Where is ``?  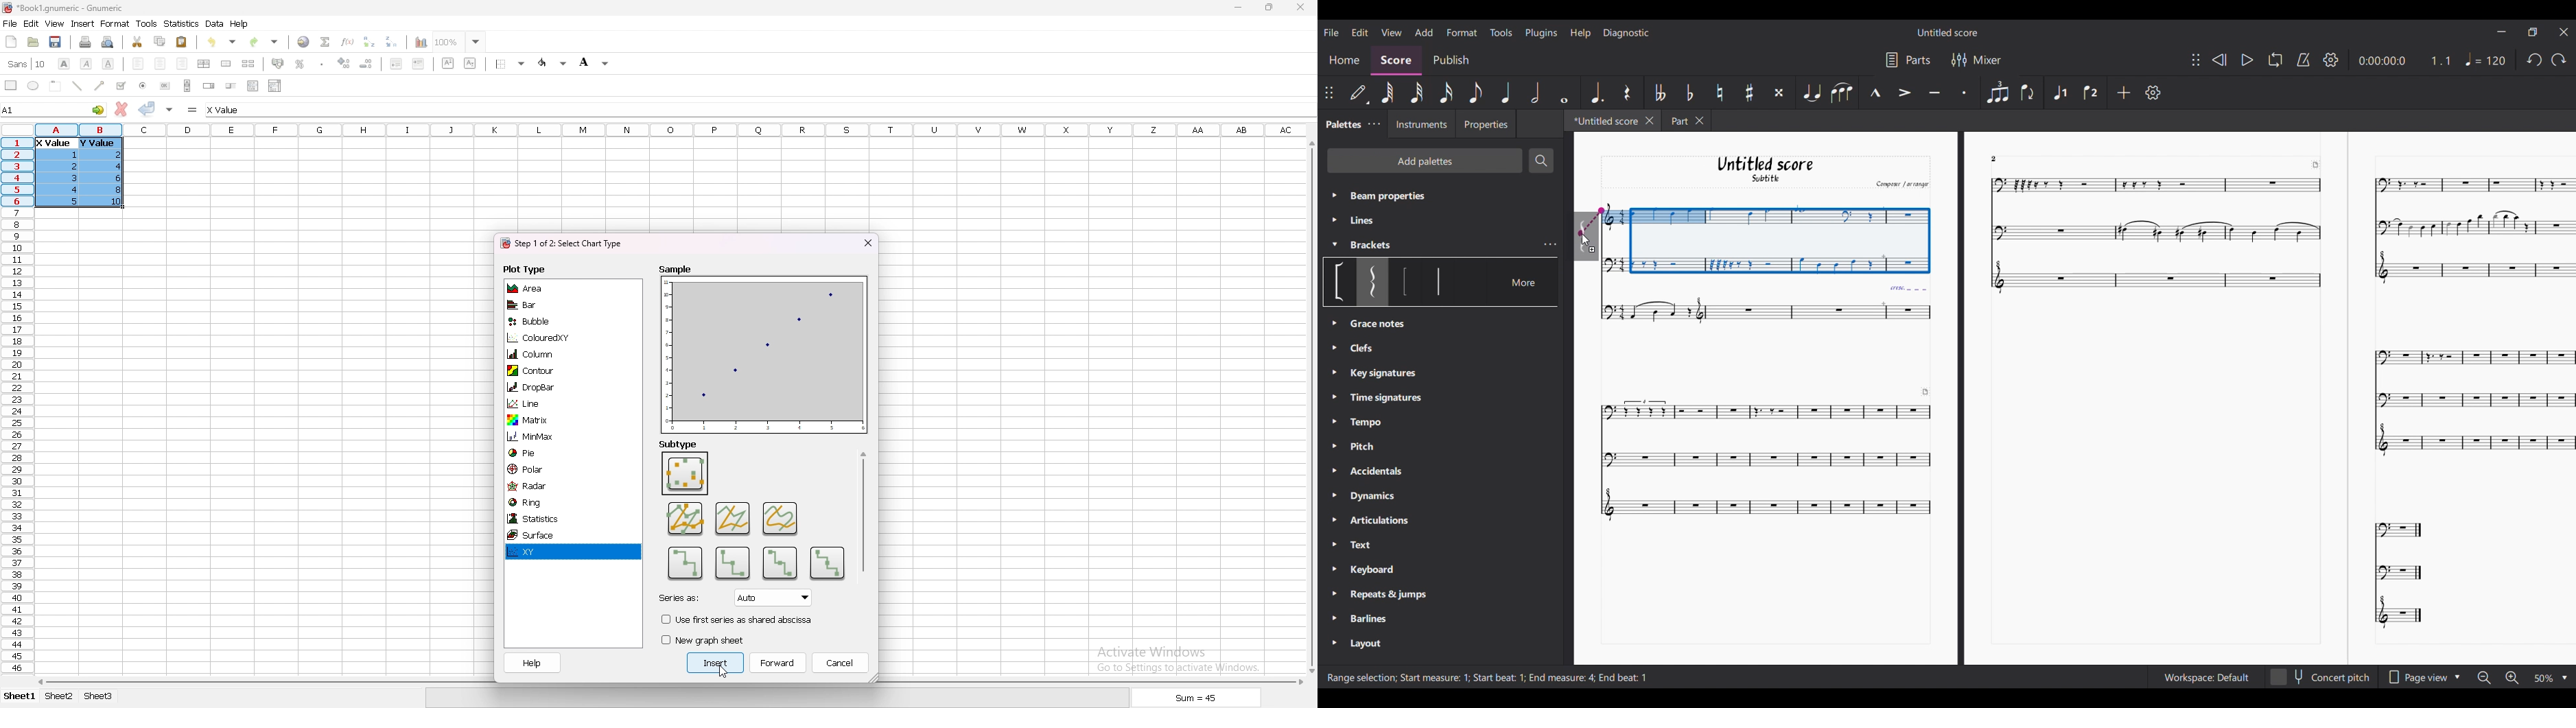  is located at coordinates (1770, 313).